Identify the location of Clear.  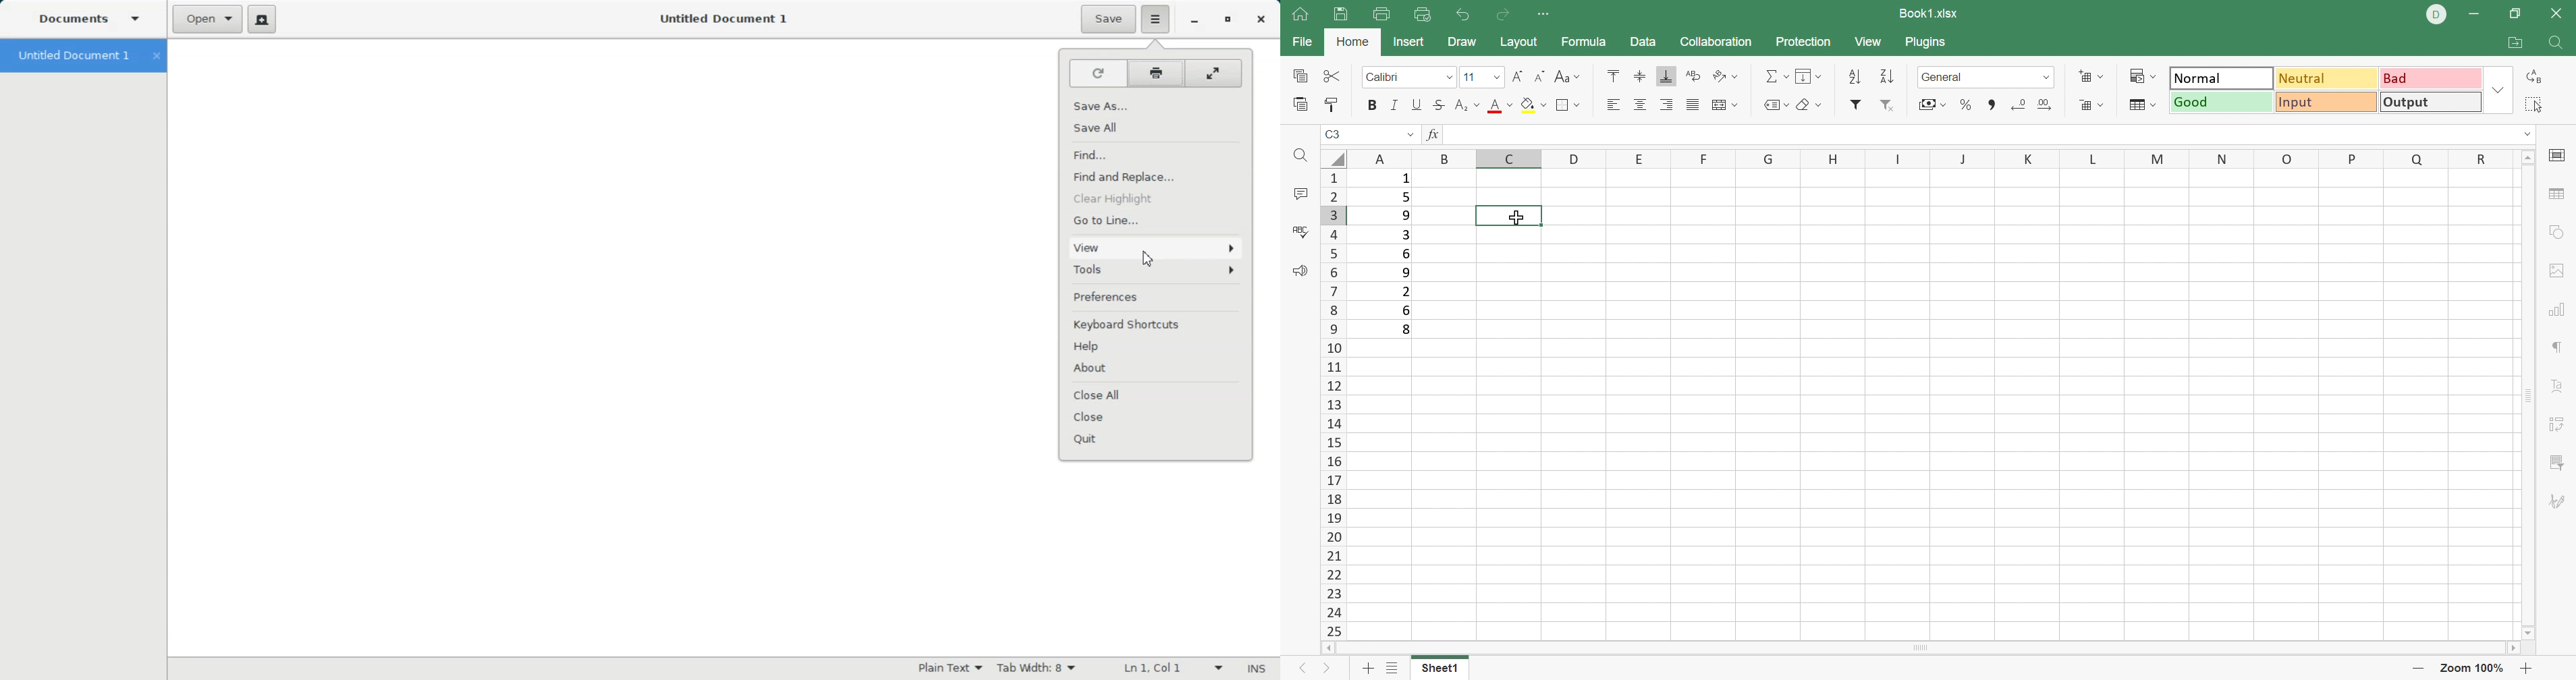
(1813, 106).